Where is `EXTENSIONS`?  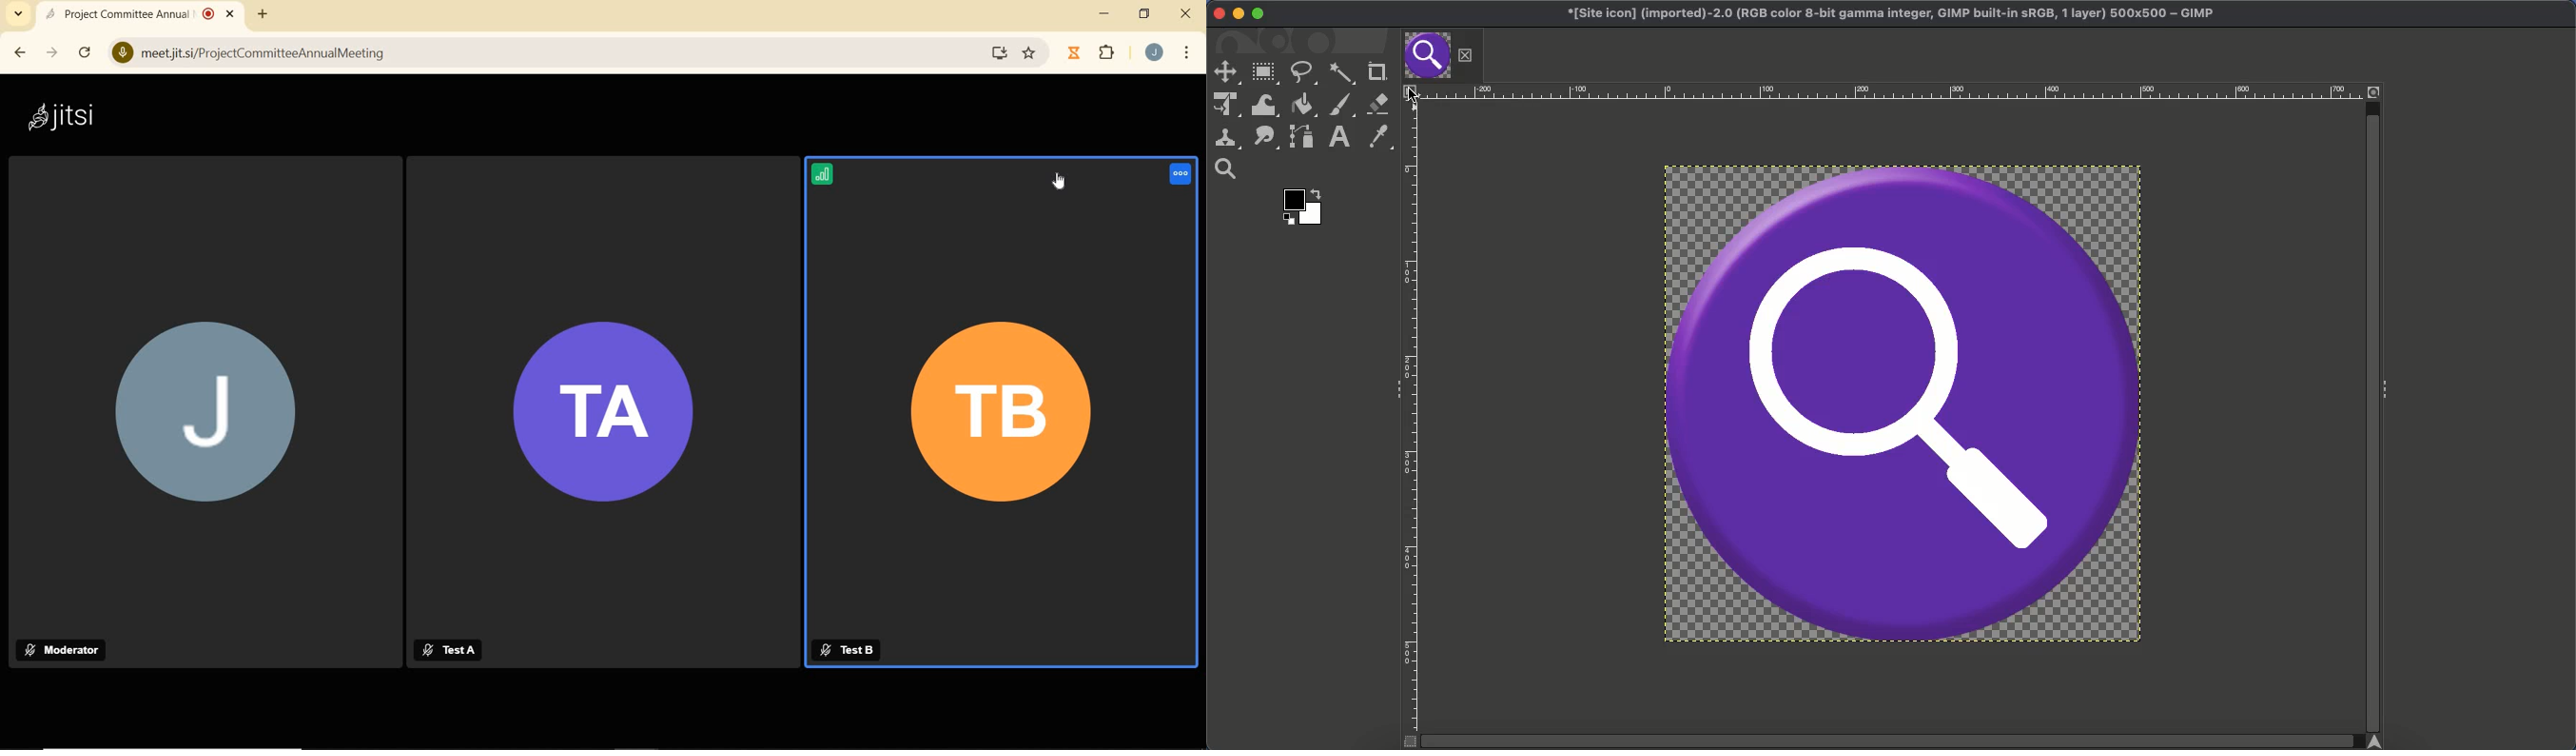
EXTENSIONS is located at coordinates (1109, 54).